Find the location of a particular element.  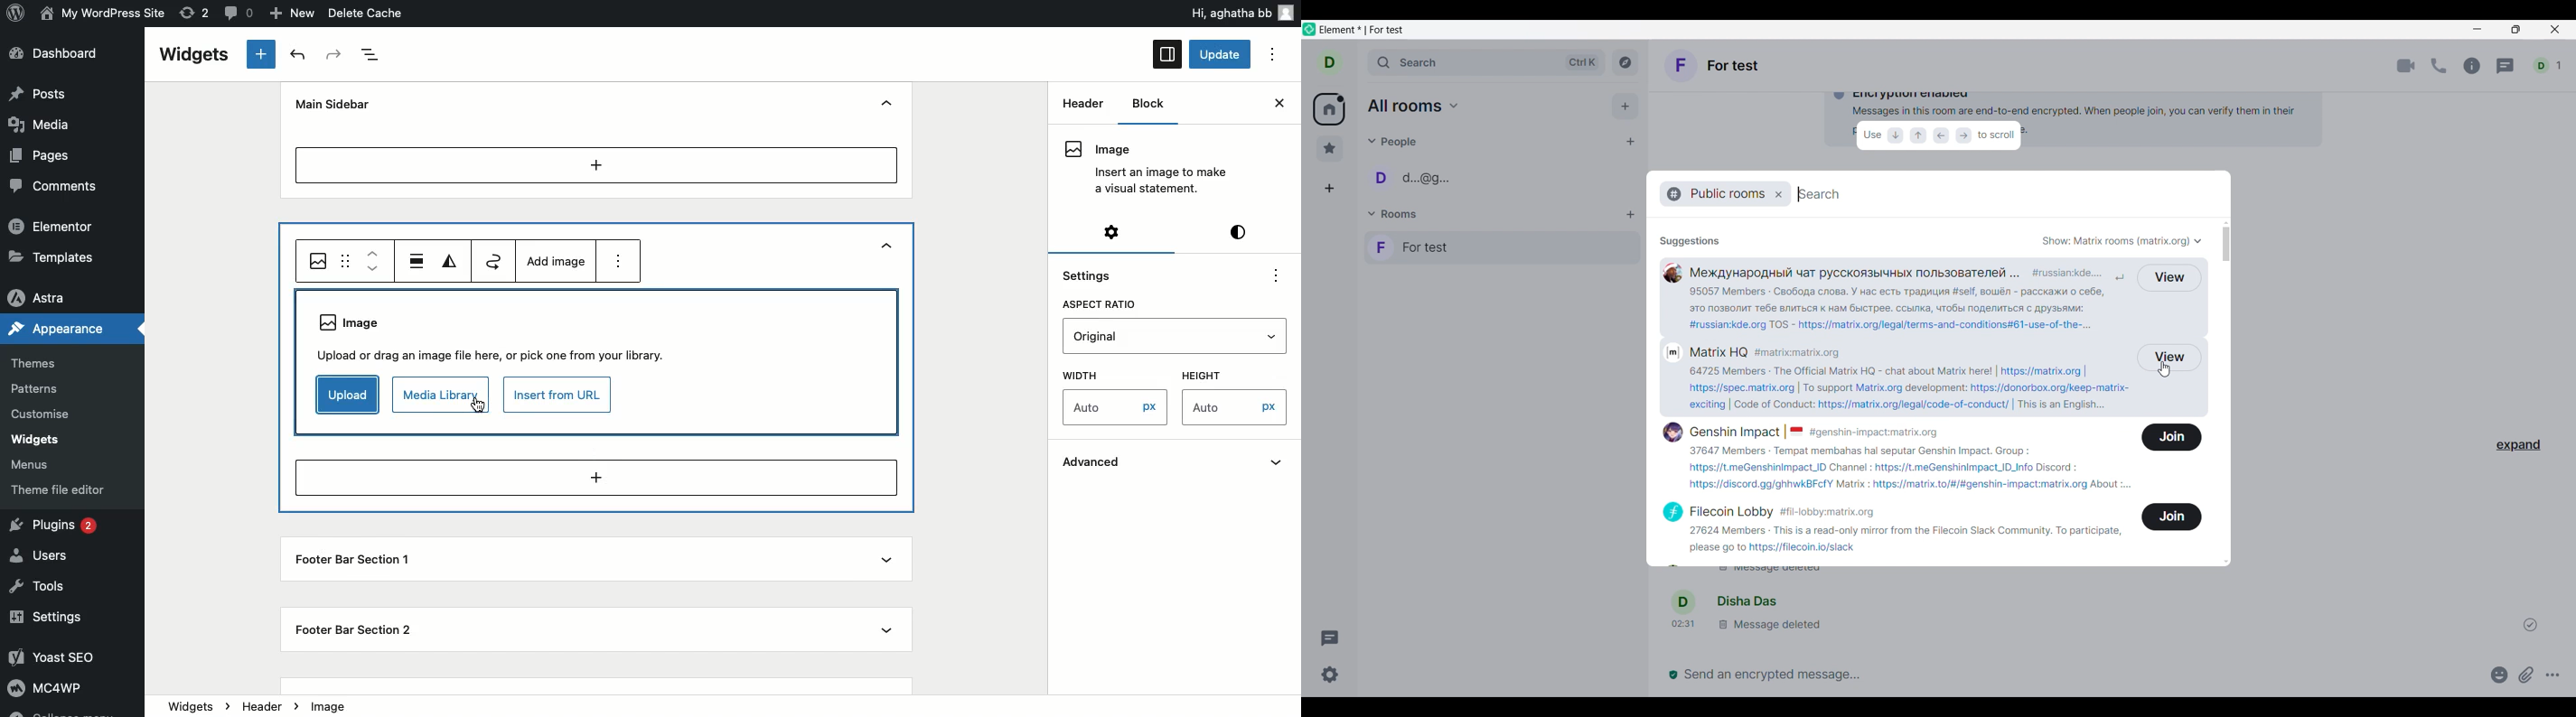

Свобода слова. У нас есть традиция Ищет вошел расскажи о себе позволит тебе влиться с ним быстрее ссылки, чтобы поделиться с друзьям is located at coordinates (1904, 301).